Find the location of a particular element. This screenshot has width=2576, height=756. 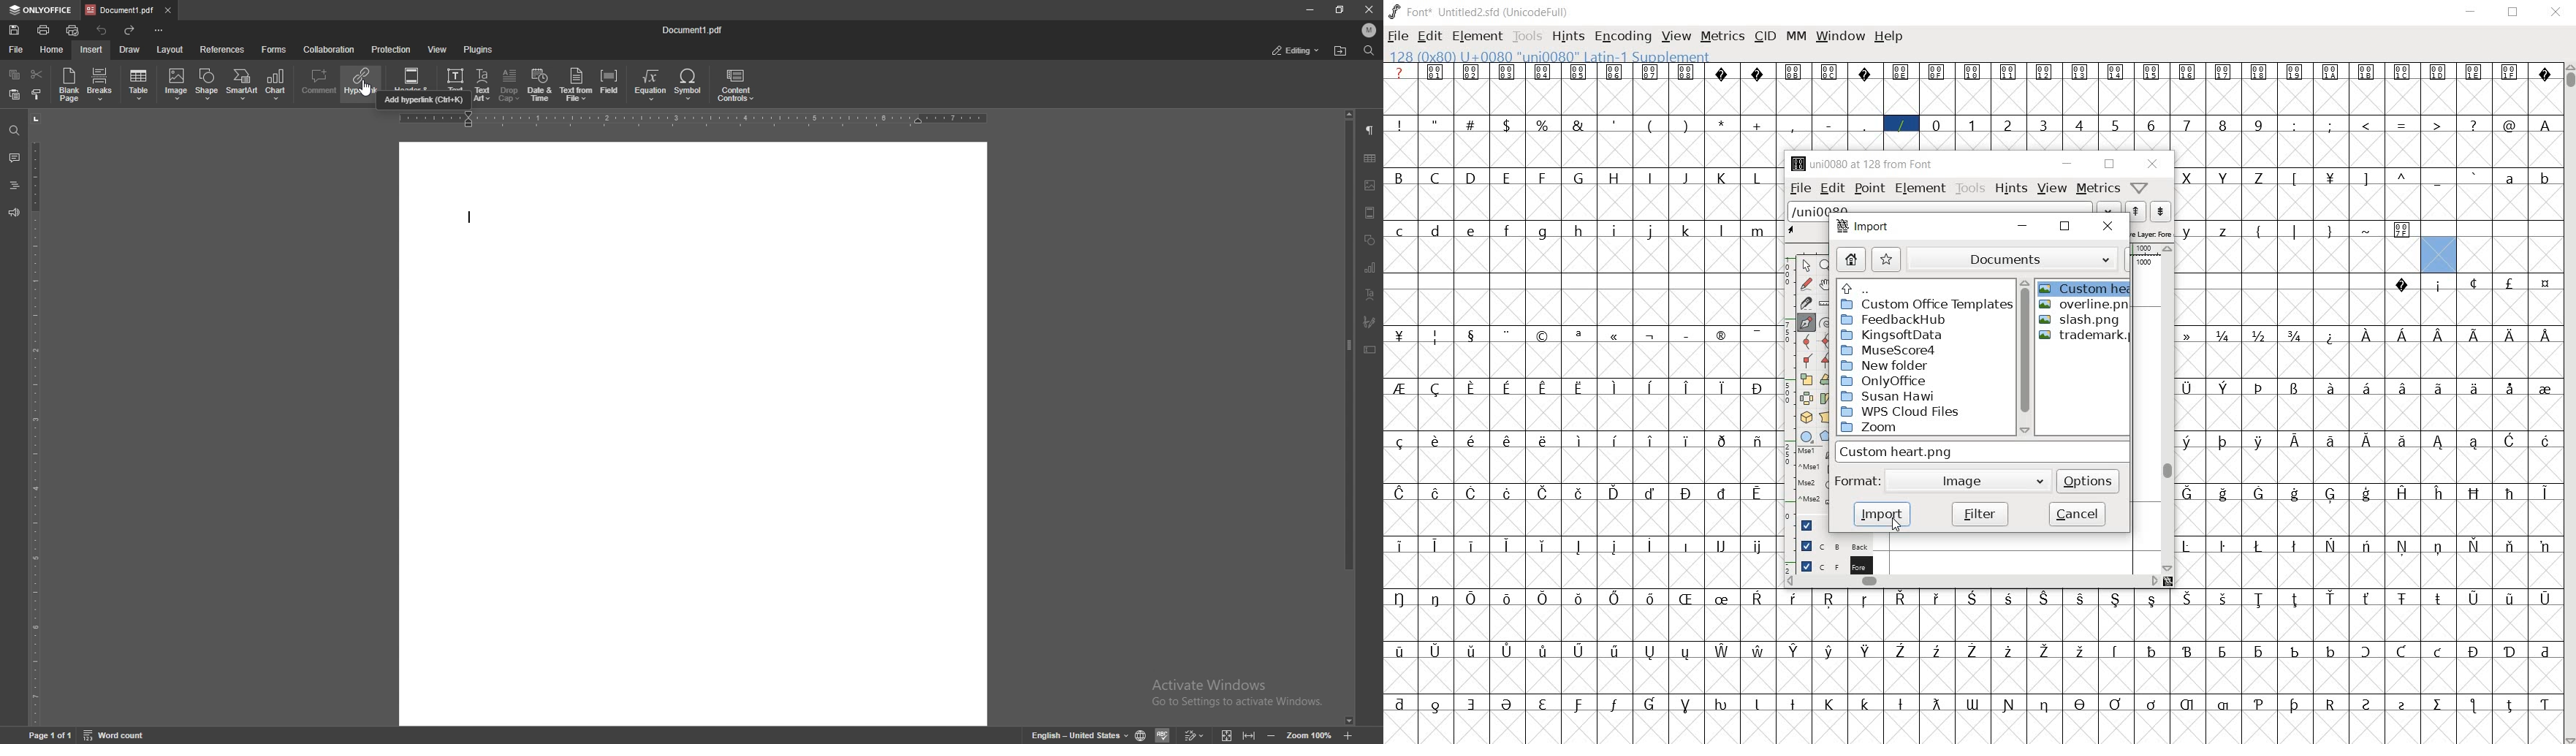

glyph is located at coordinates (2403, 388).